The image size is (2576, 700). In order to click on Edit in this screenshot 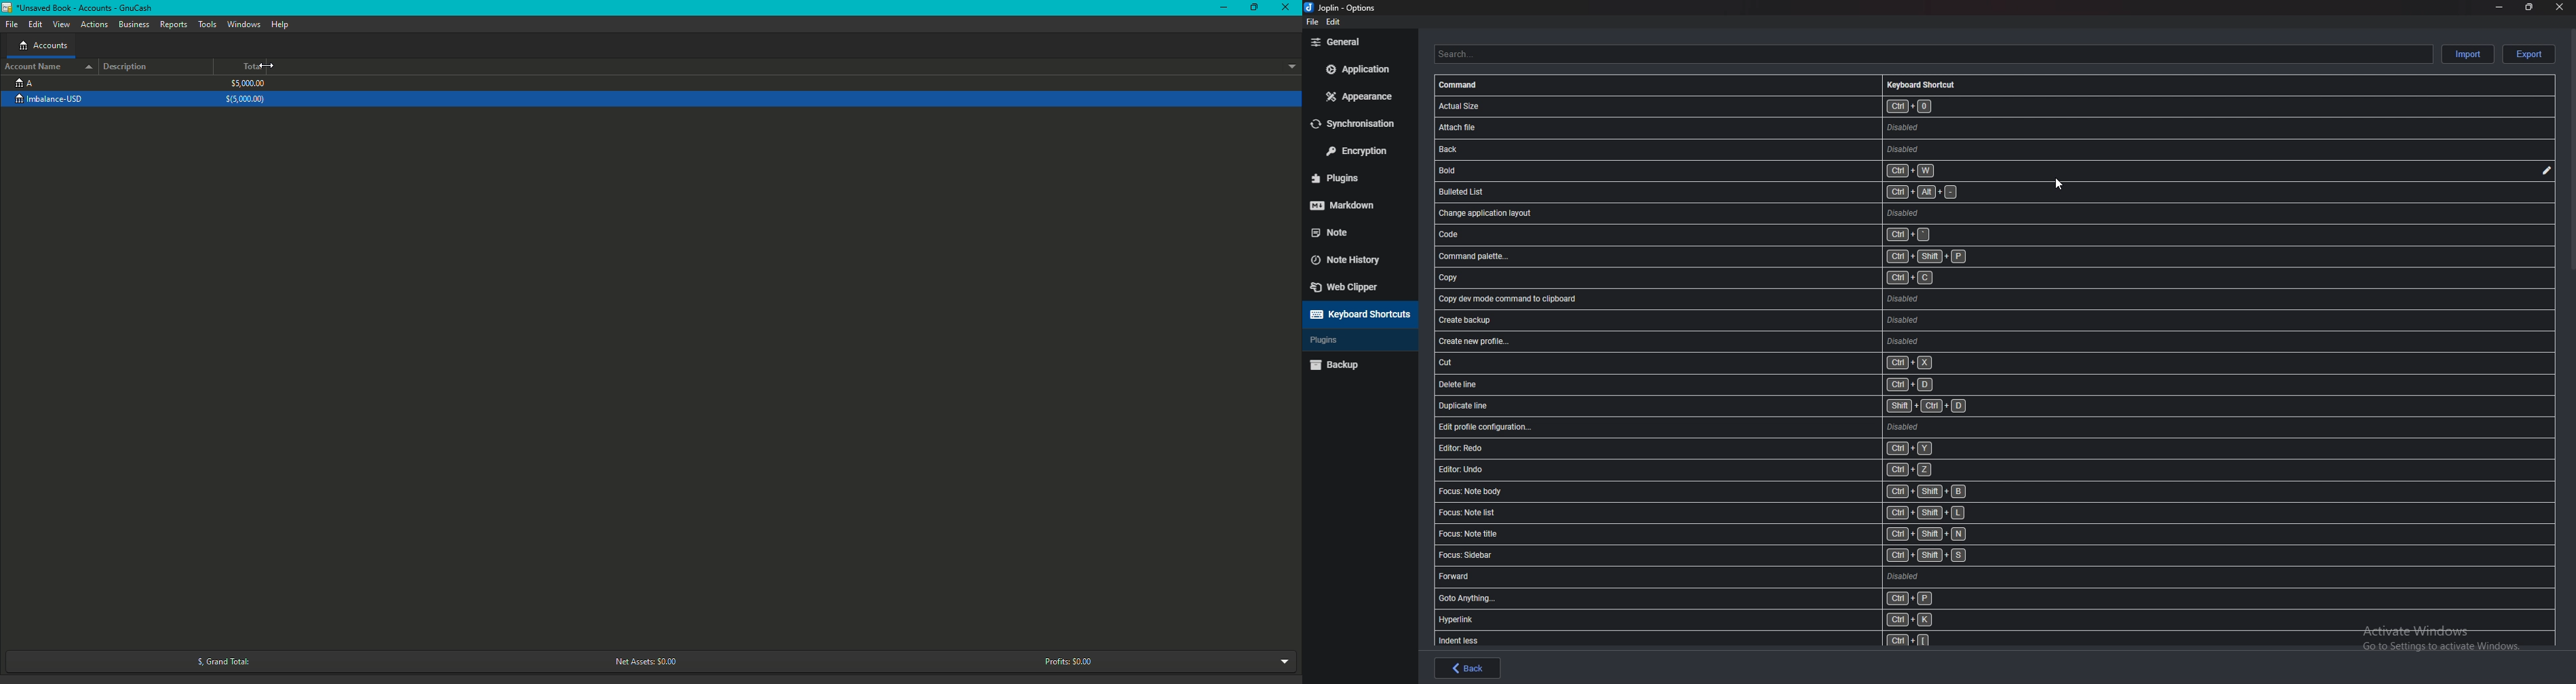, I will do `click(35, 25)`.